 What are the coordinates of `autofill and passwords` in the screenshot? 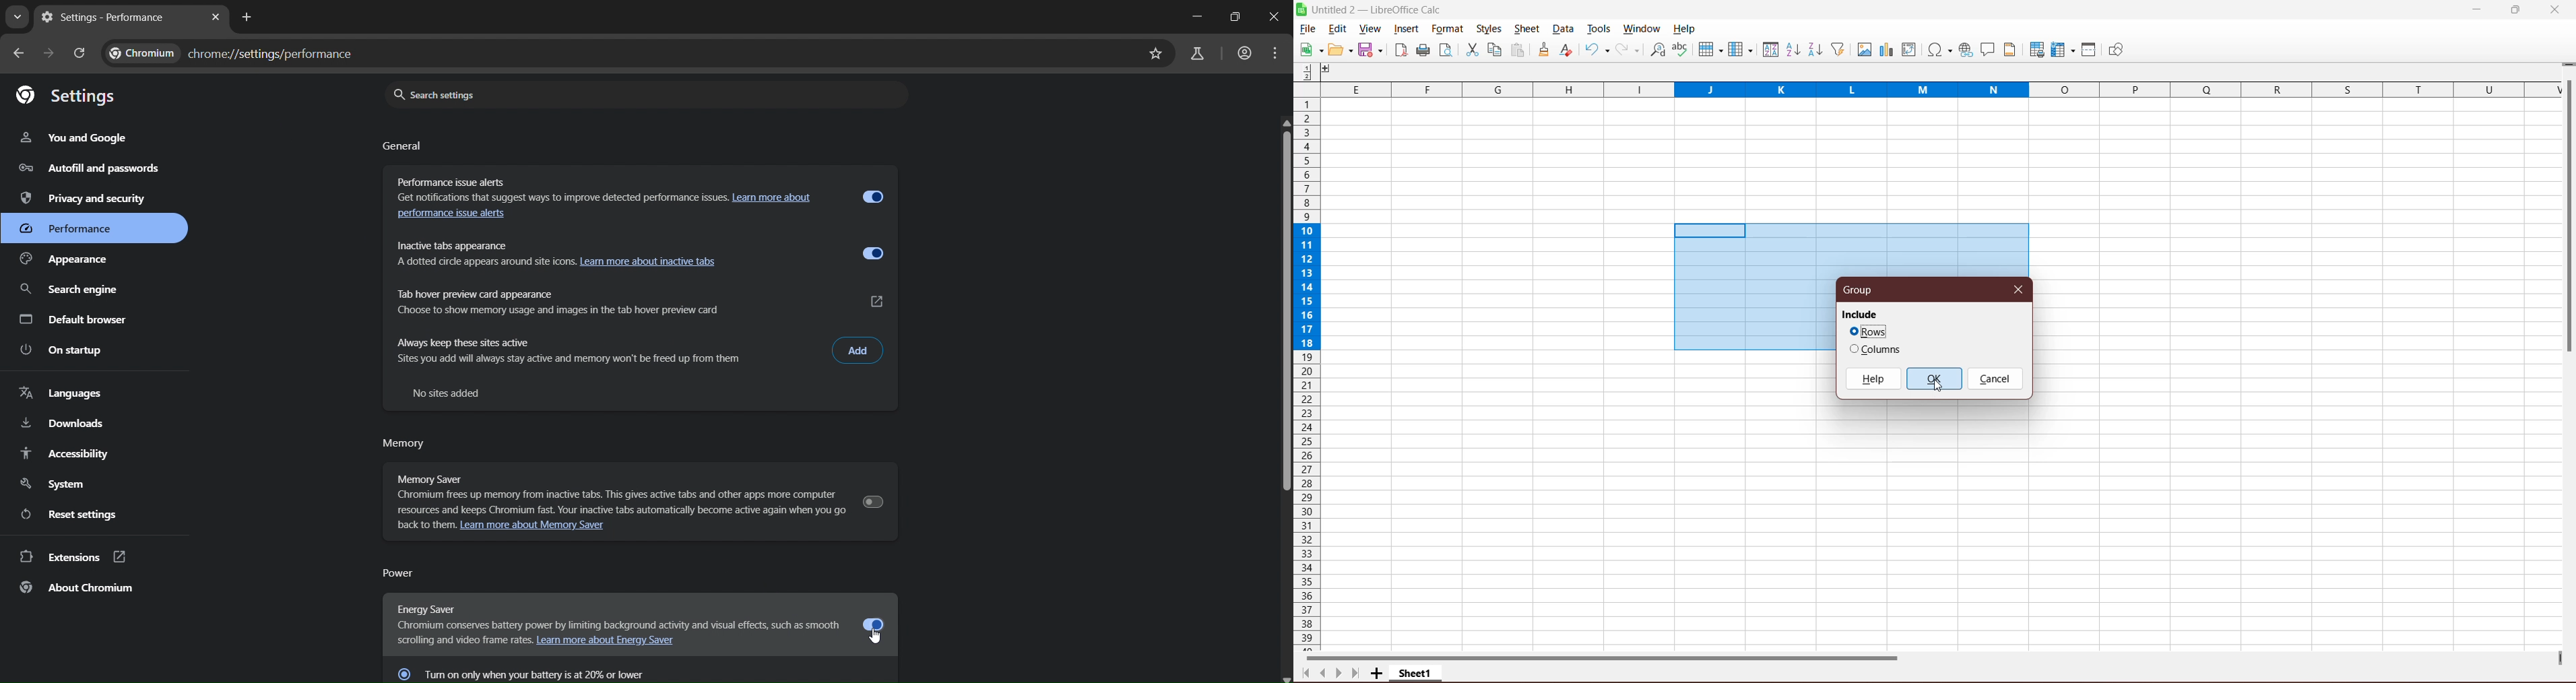 It's located at (84, 168).